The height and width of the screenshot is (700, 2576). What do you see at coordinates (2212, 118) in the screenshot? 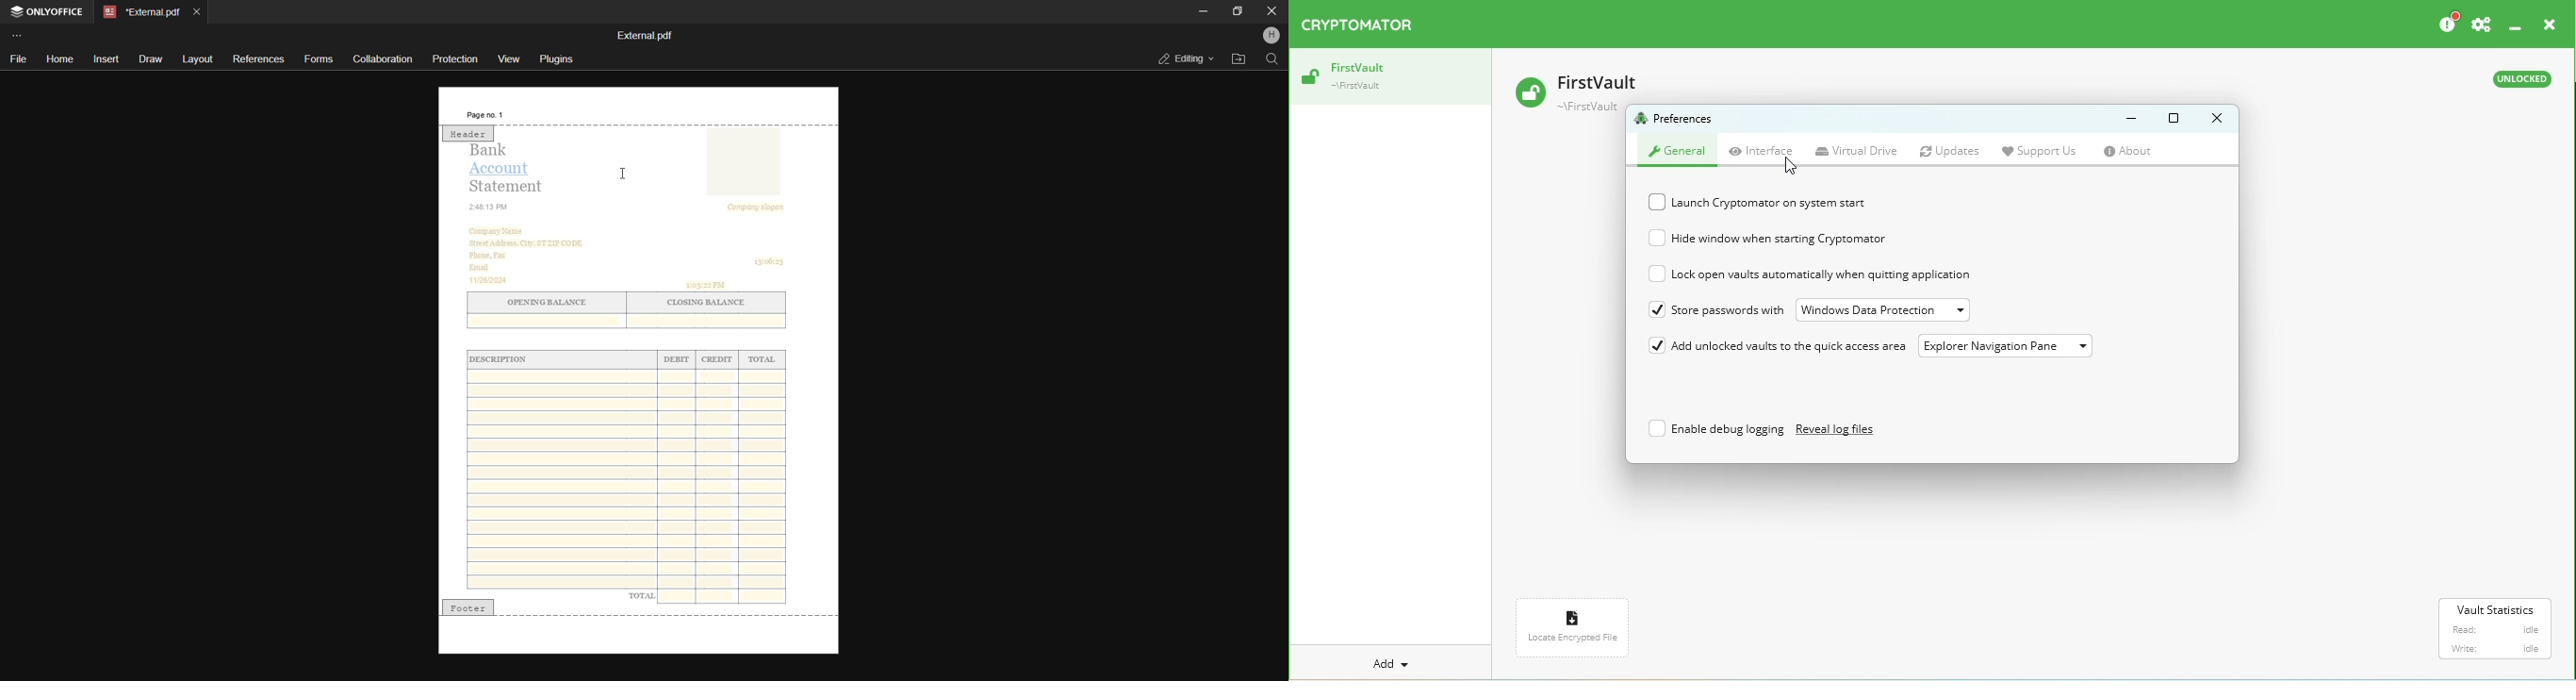
I see `Close` at bounding box center [2212, 118].